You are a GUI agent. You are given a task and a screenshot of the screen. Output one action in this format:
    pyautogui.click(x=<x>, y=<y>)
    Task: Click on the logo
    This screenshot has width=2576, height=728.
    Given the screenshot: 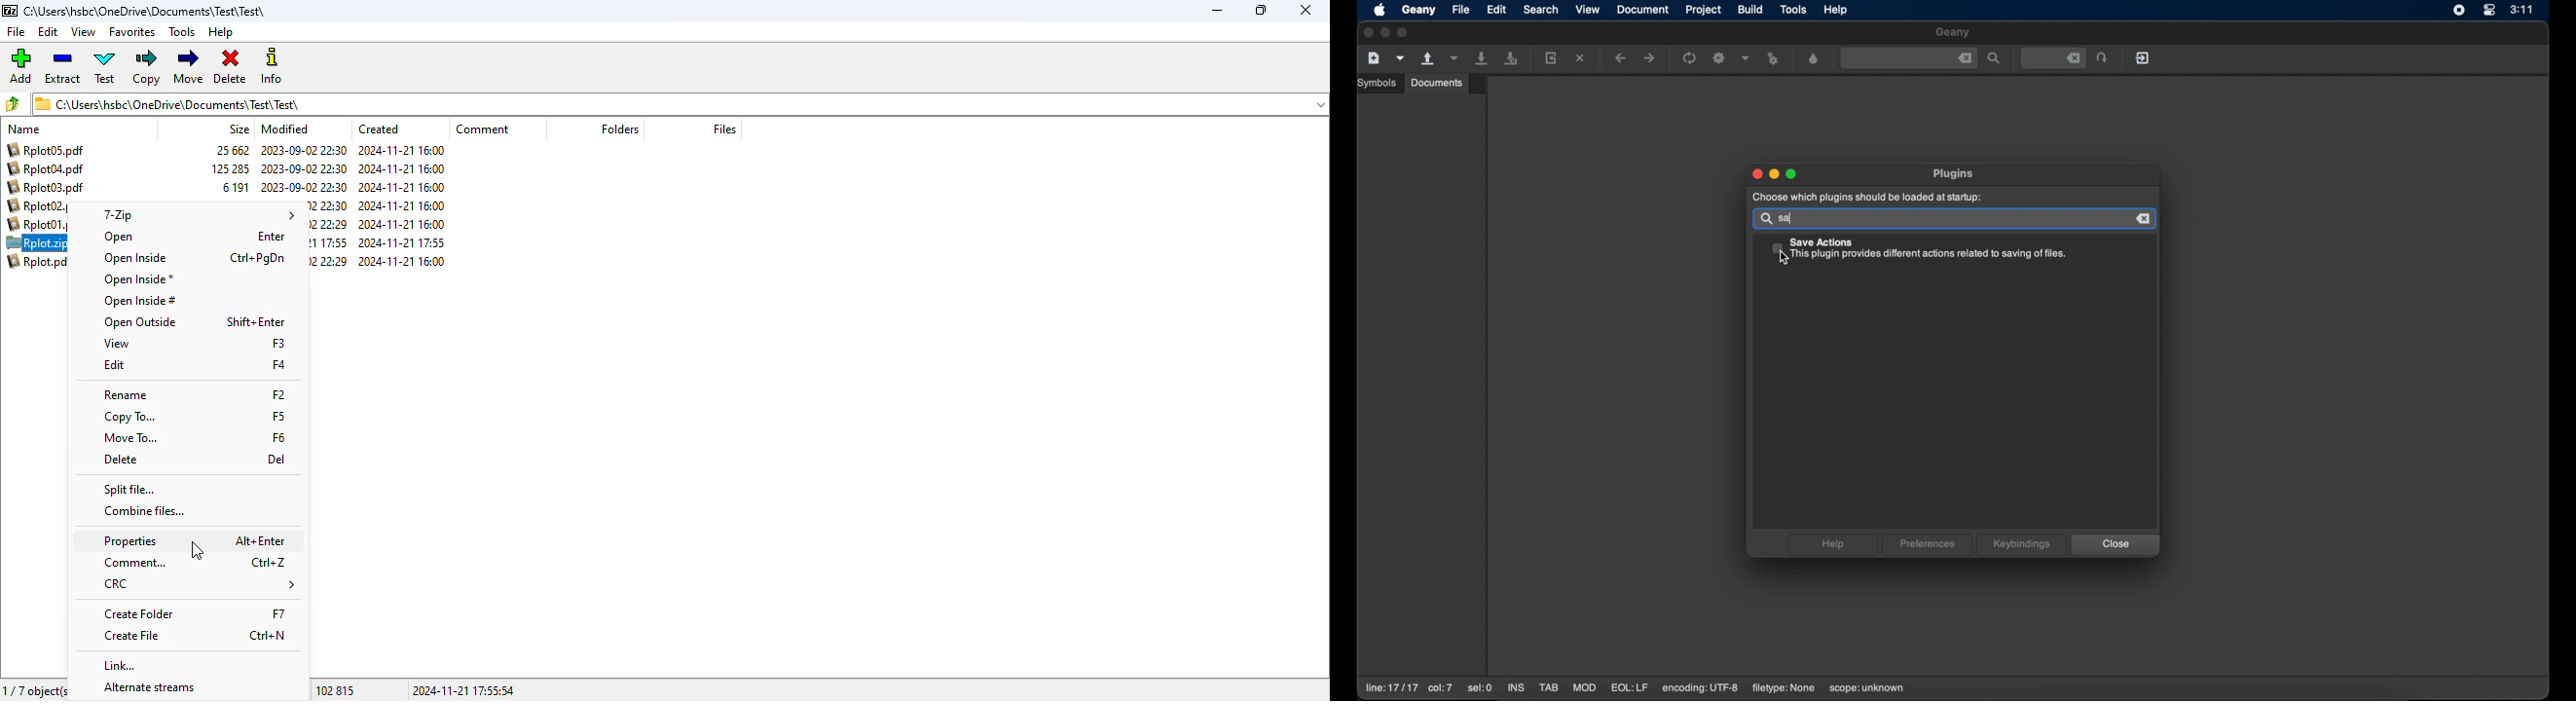 What is the action you would take?
    pyautogui.click(x=10, y=11)
    